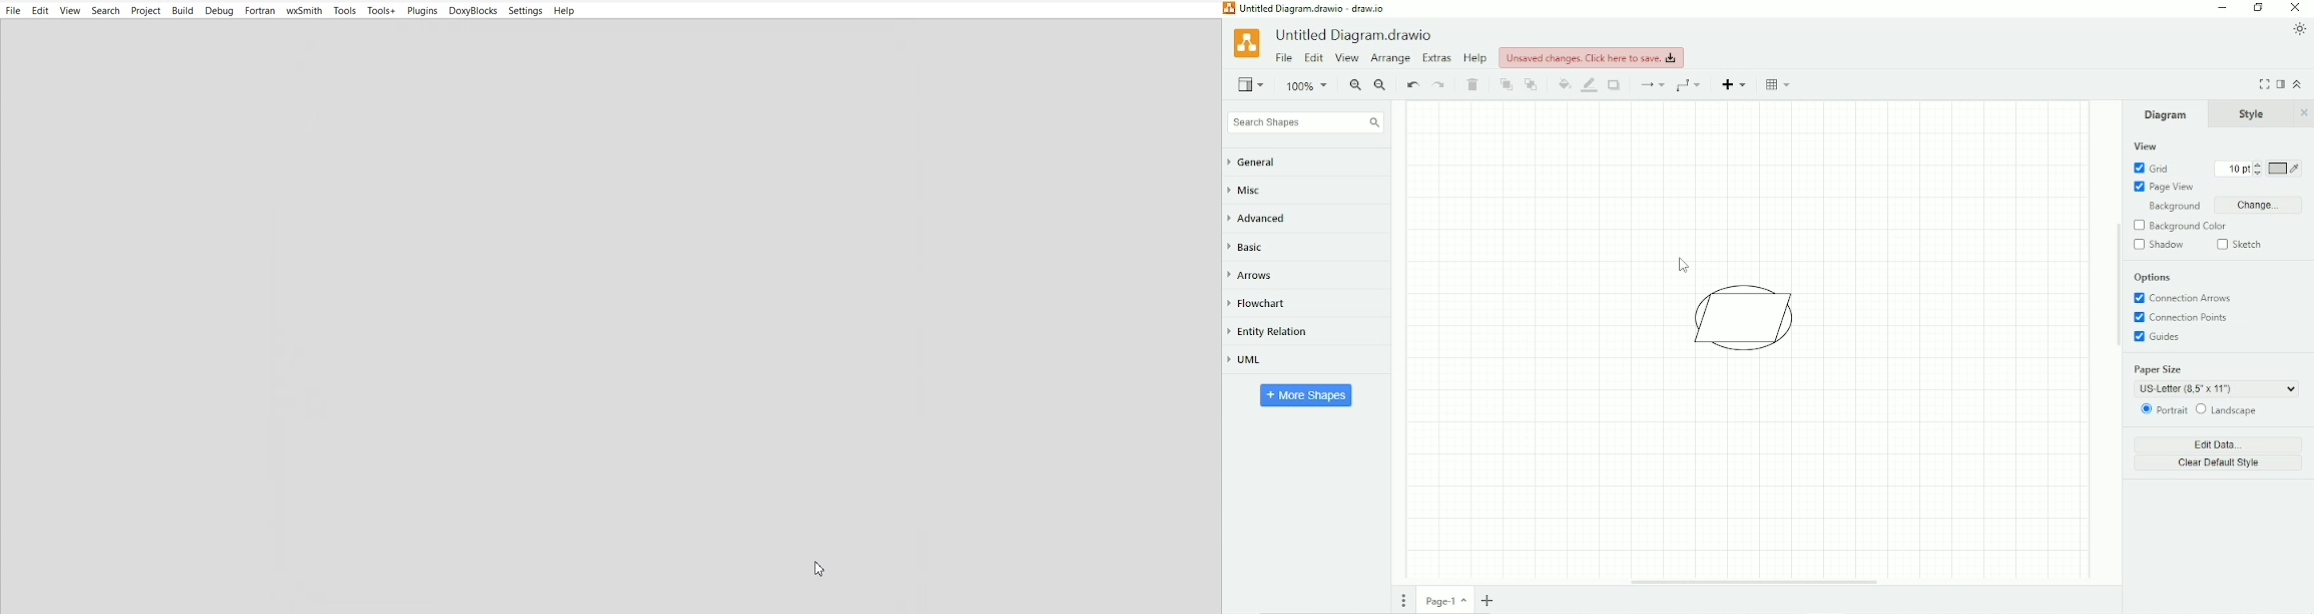  I want to click on View, so click(1251, 83).